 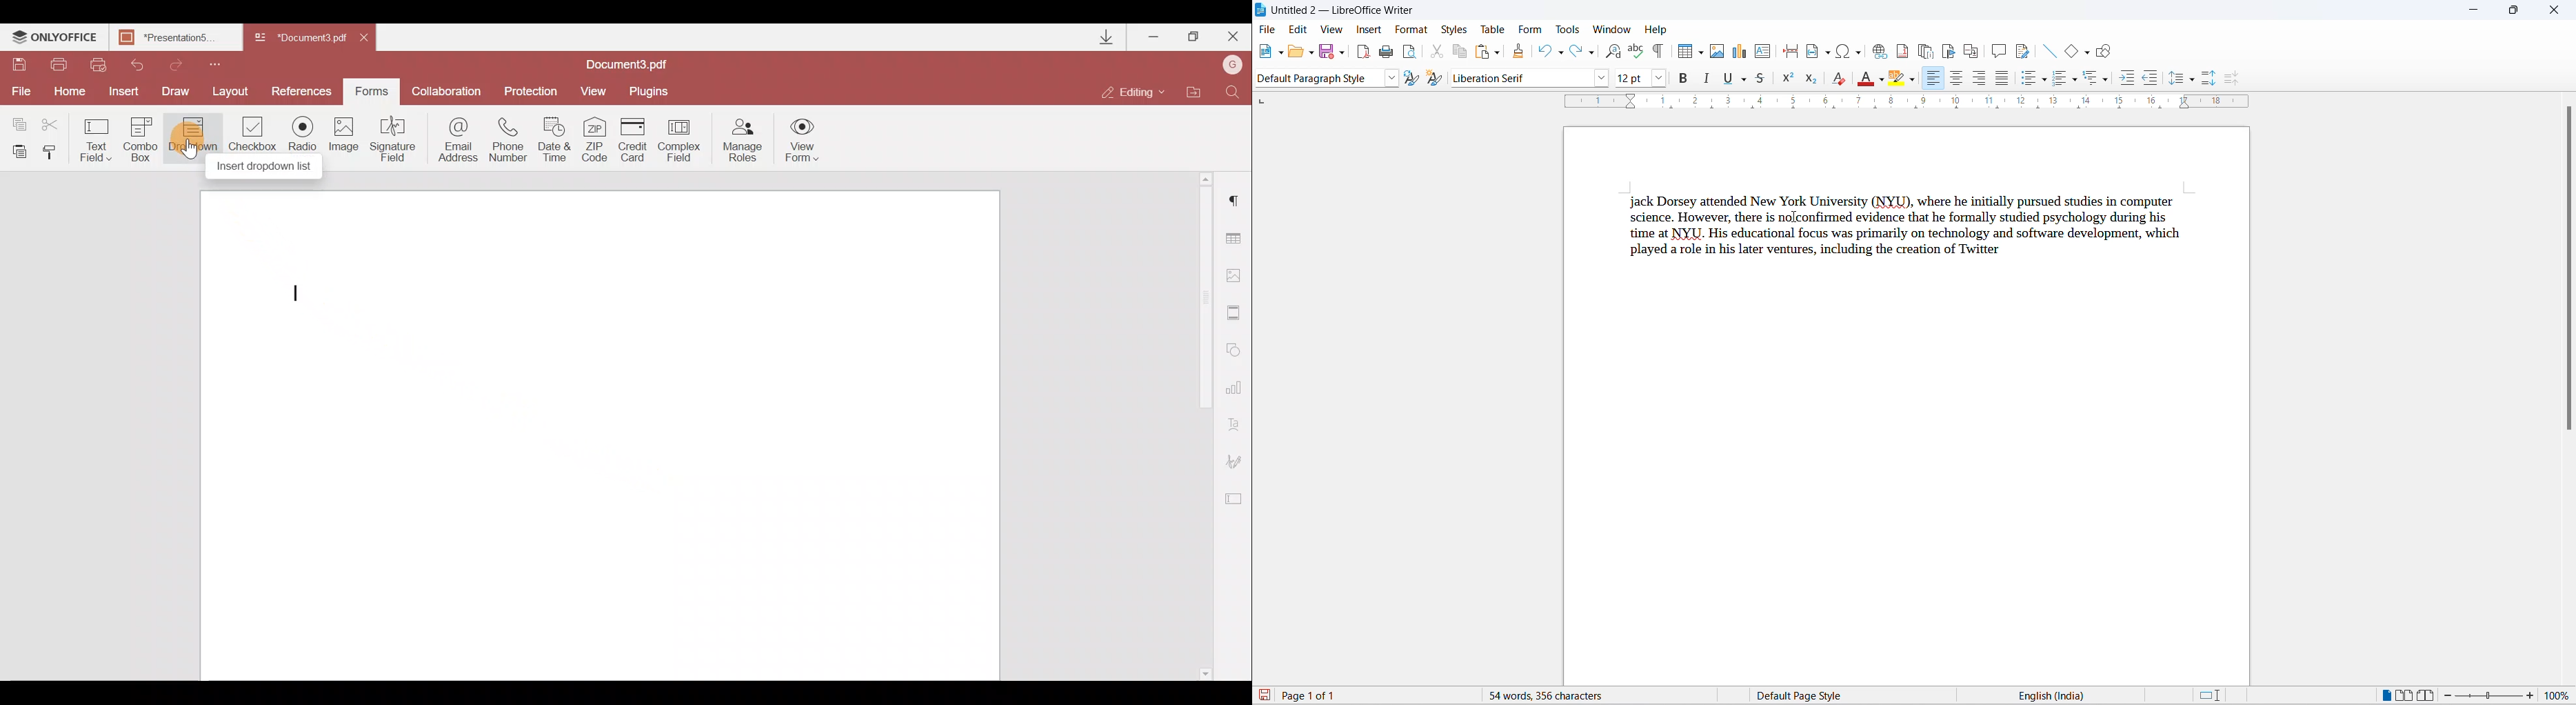 I want to click on insert cross-reference, so click(x=1971, y=50).